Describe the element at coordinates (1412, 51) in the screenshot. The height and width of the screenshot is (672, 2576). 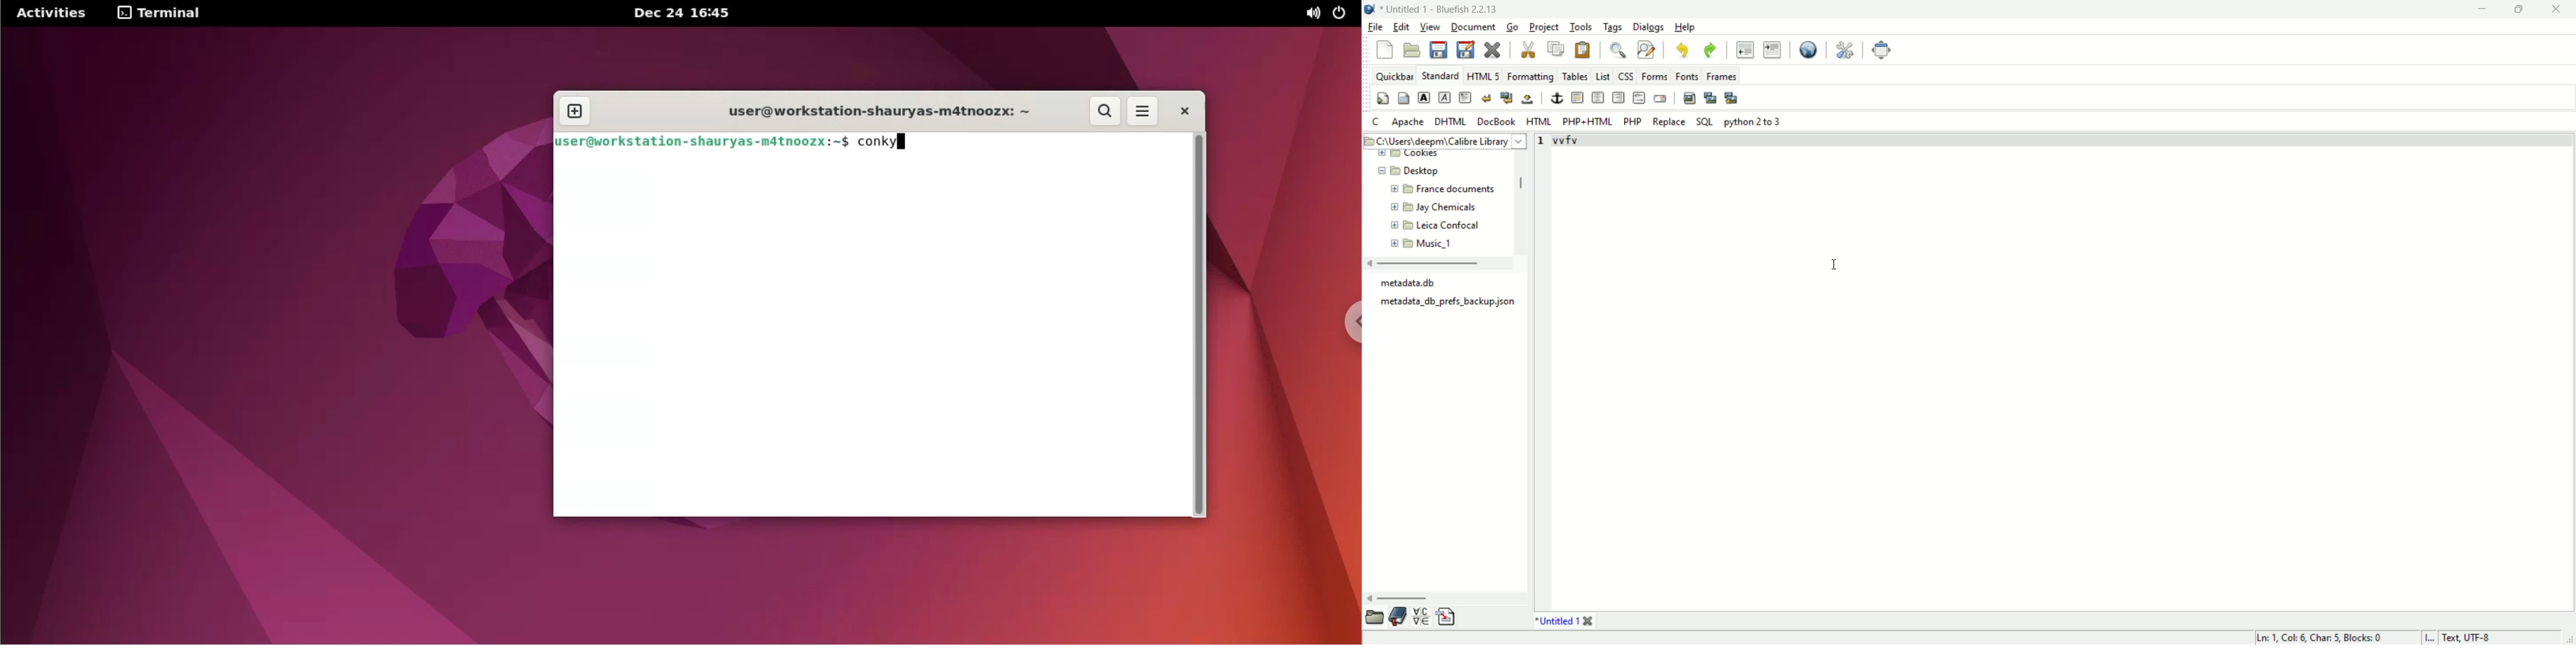
I see `open` at that location.